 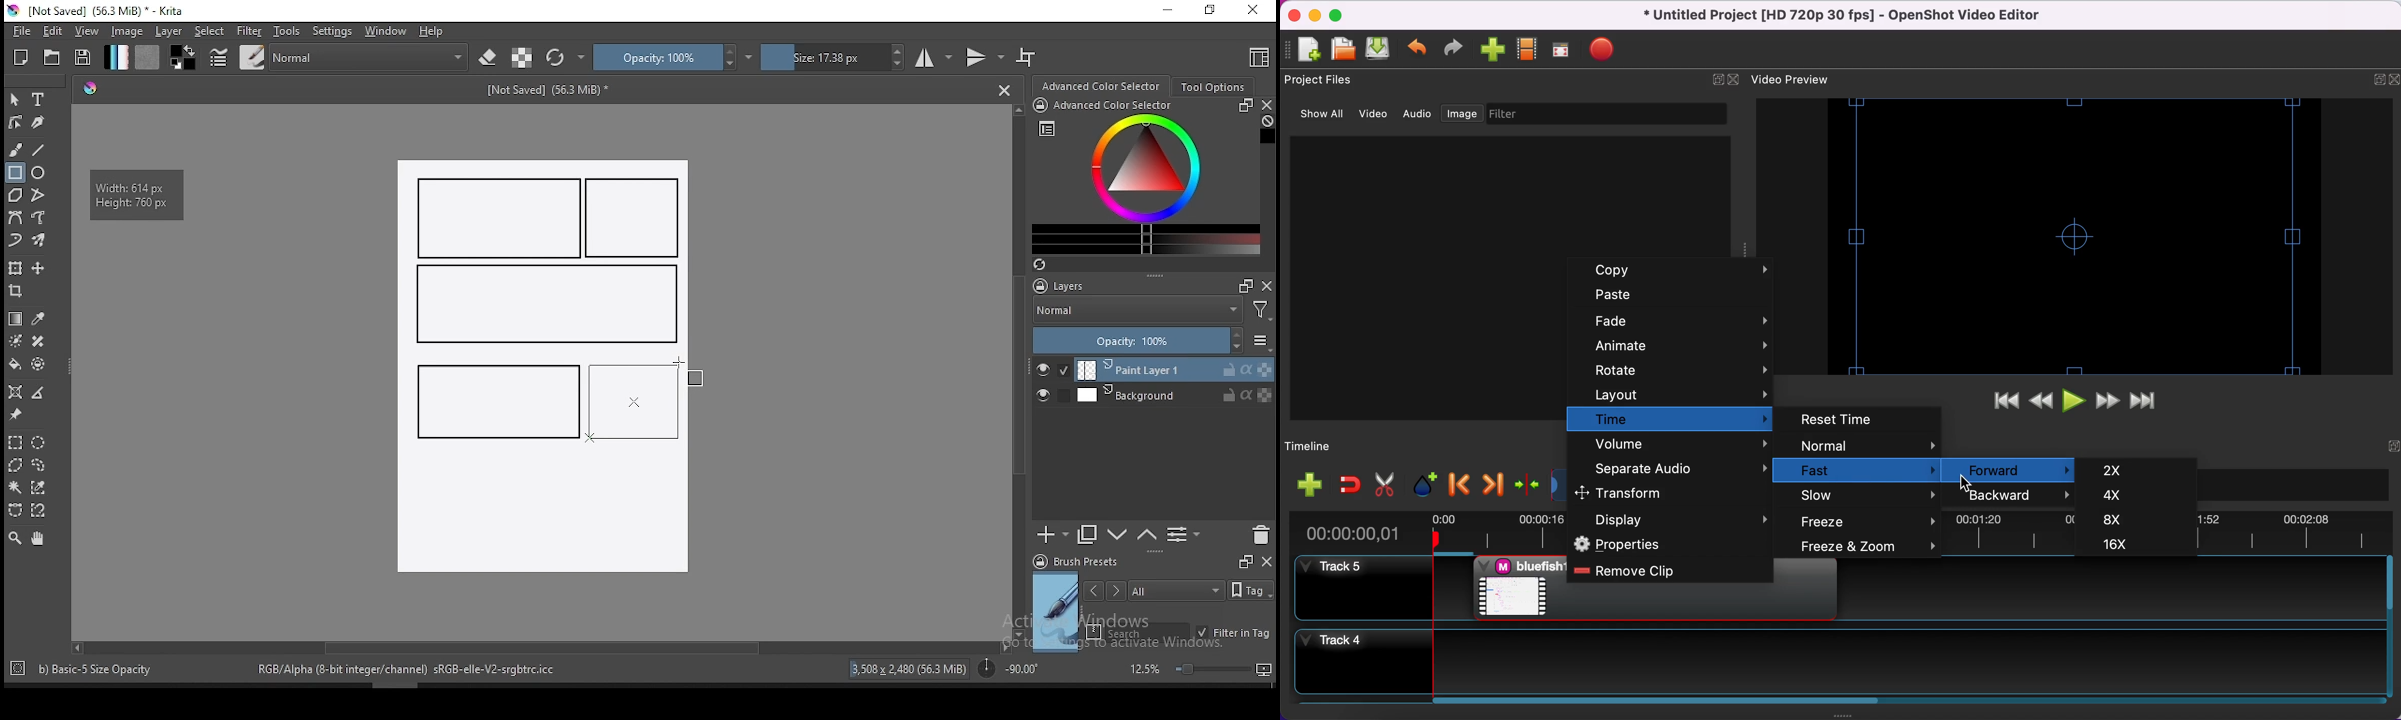 What do you see at coordinates (14, 195) in the screenshot?
I see `polygon tool` at bounding box center [14, 195].